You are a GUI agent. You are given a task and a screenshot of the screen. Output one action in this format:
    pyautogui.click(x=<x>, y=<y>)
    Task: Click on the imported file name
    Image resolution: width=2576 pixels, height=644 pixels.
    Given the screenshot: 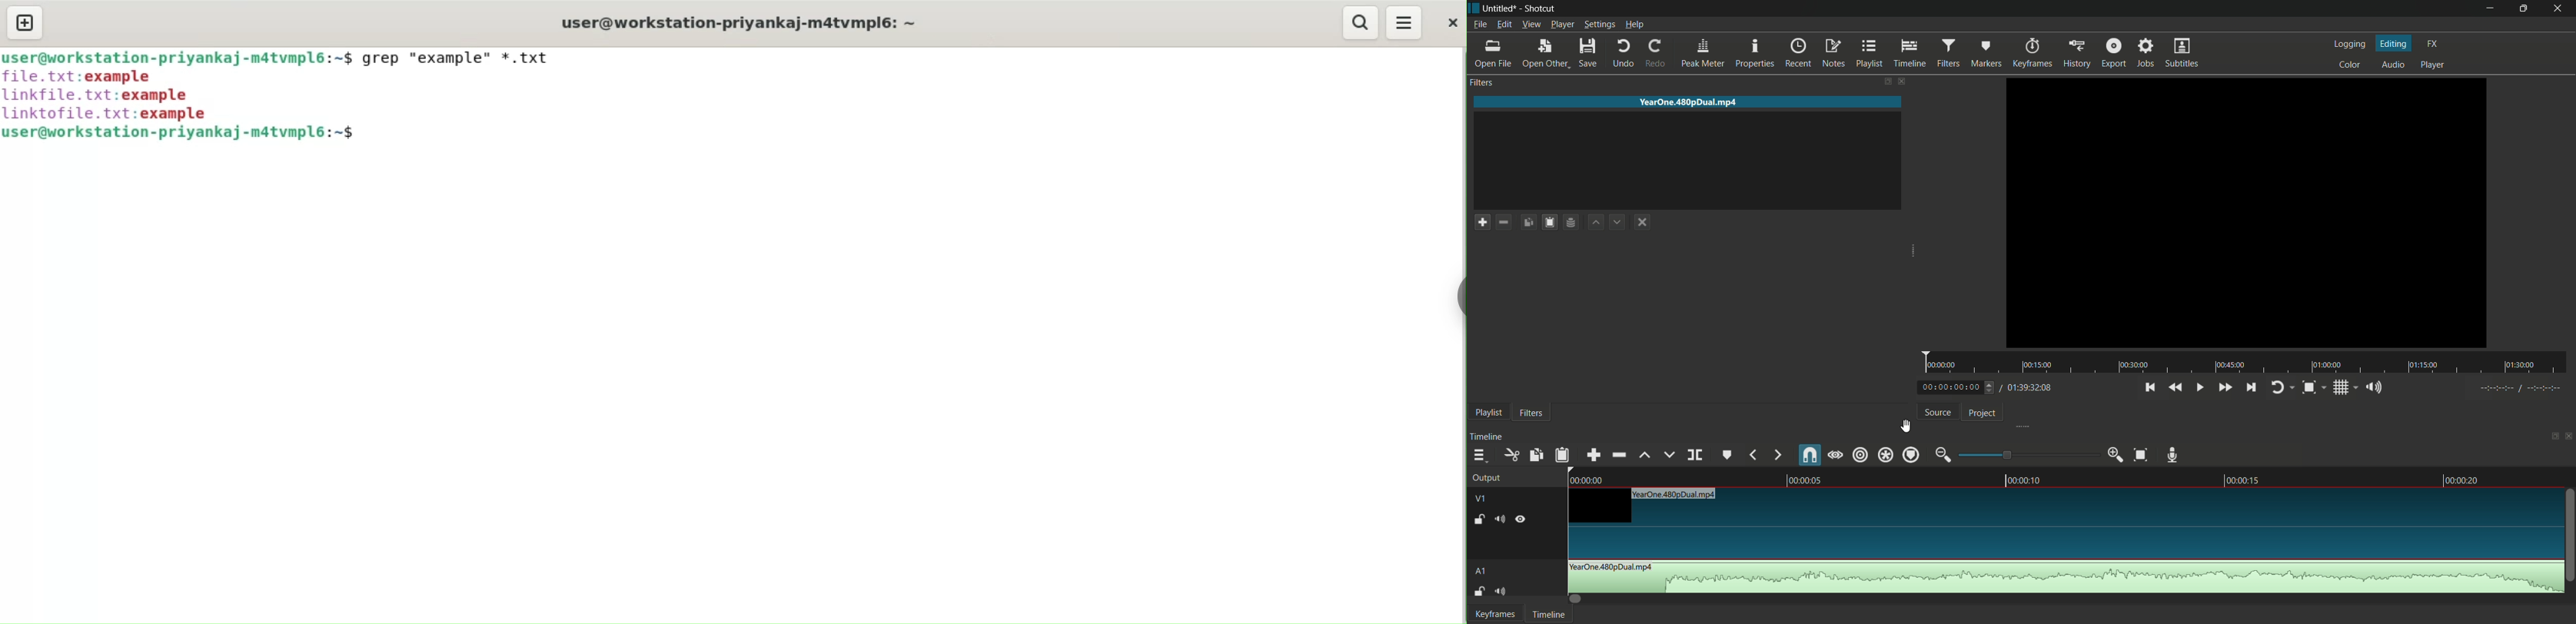 What is the action you would take?
    pyautogui.click(x=1687, y=102)
    